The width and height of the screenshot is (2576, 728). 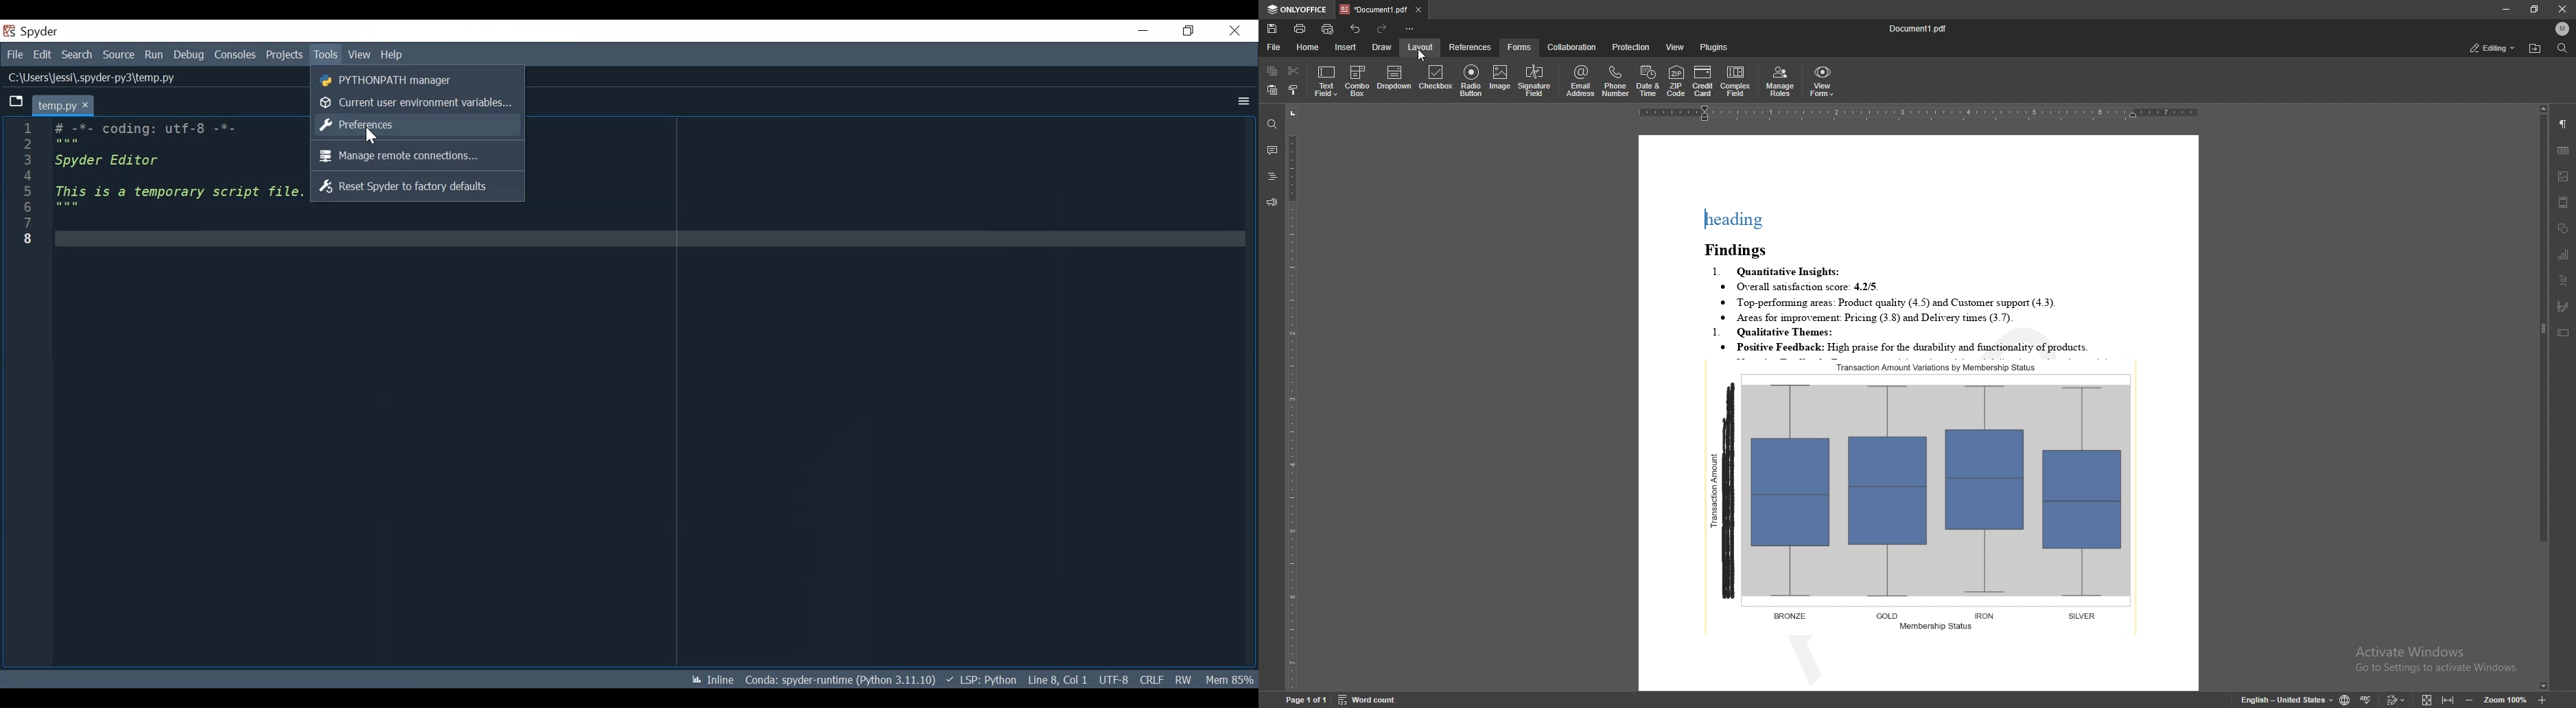 I want to click on scroll bar, so click(x=2543, y=398).